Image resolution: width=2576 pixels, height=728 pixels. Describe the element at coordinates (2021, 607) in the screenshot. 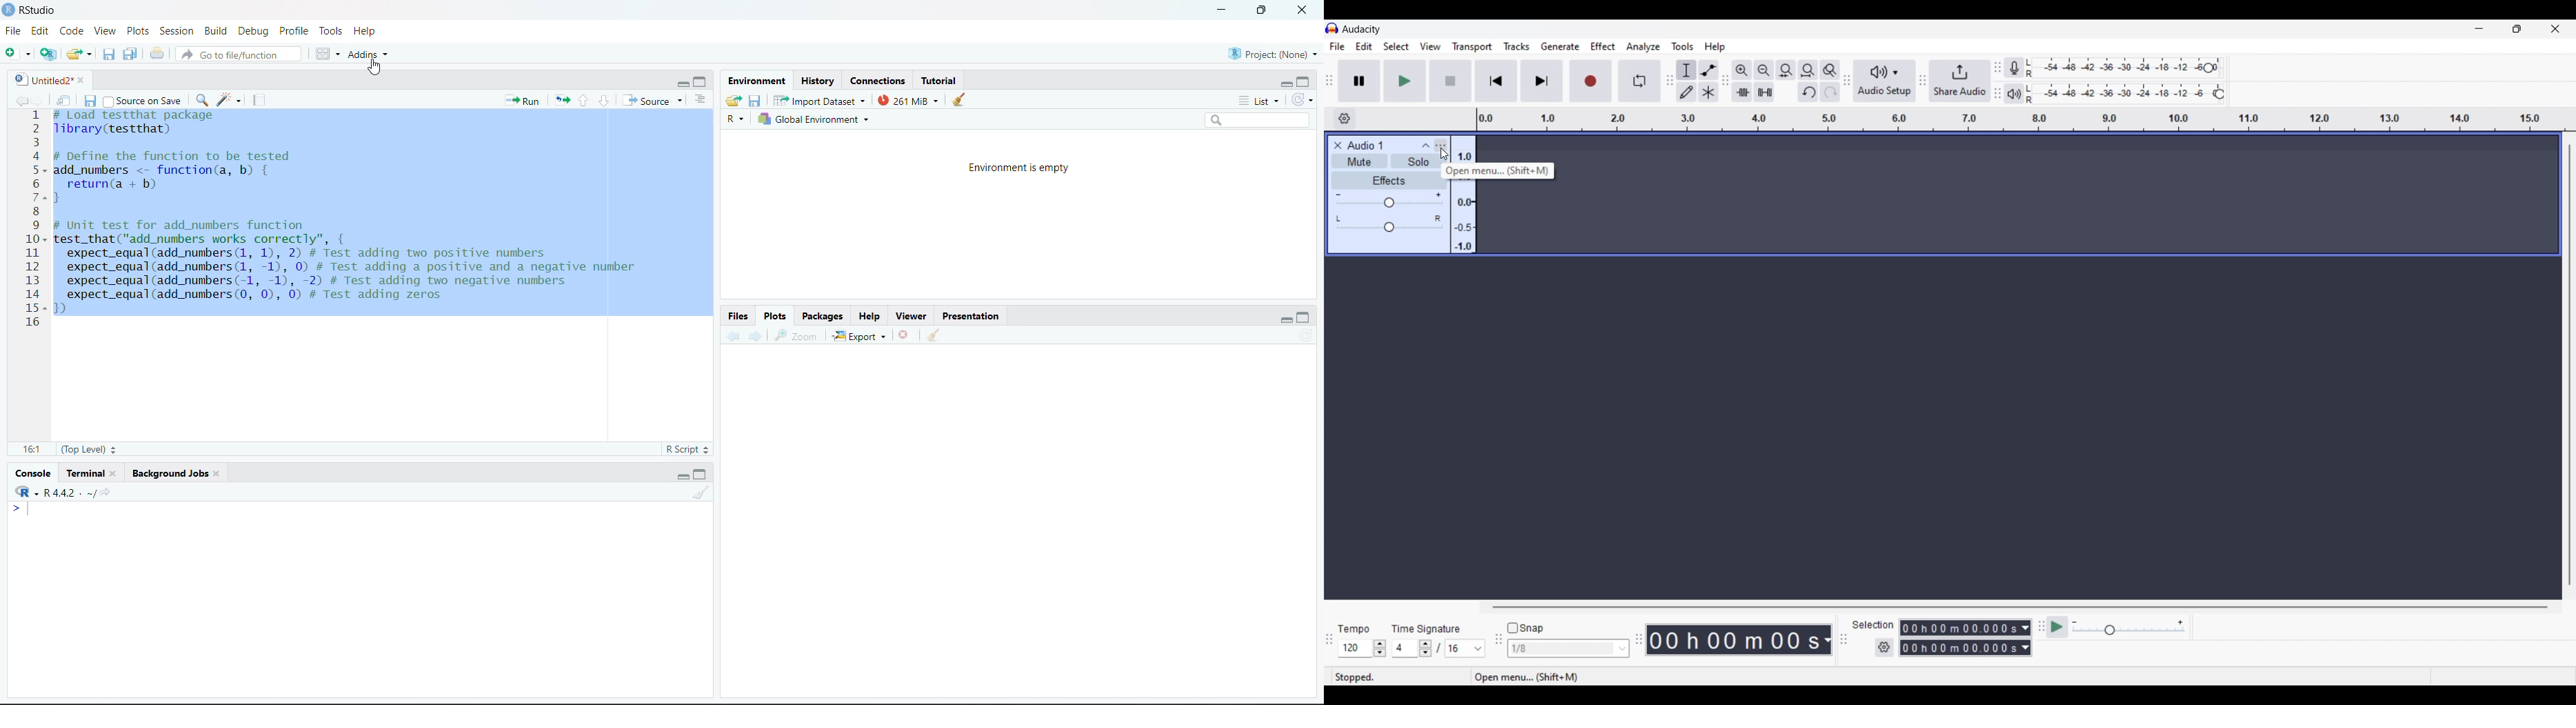

I see `Horizontal slide bar` at that location.